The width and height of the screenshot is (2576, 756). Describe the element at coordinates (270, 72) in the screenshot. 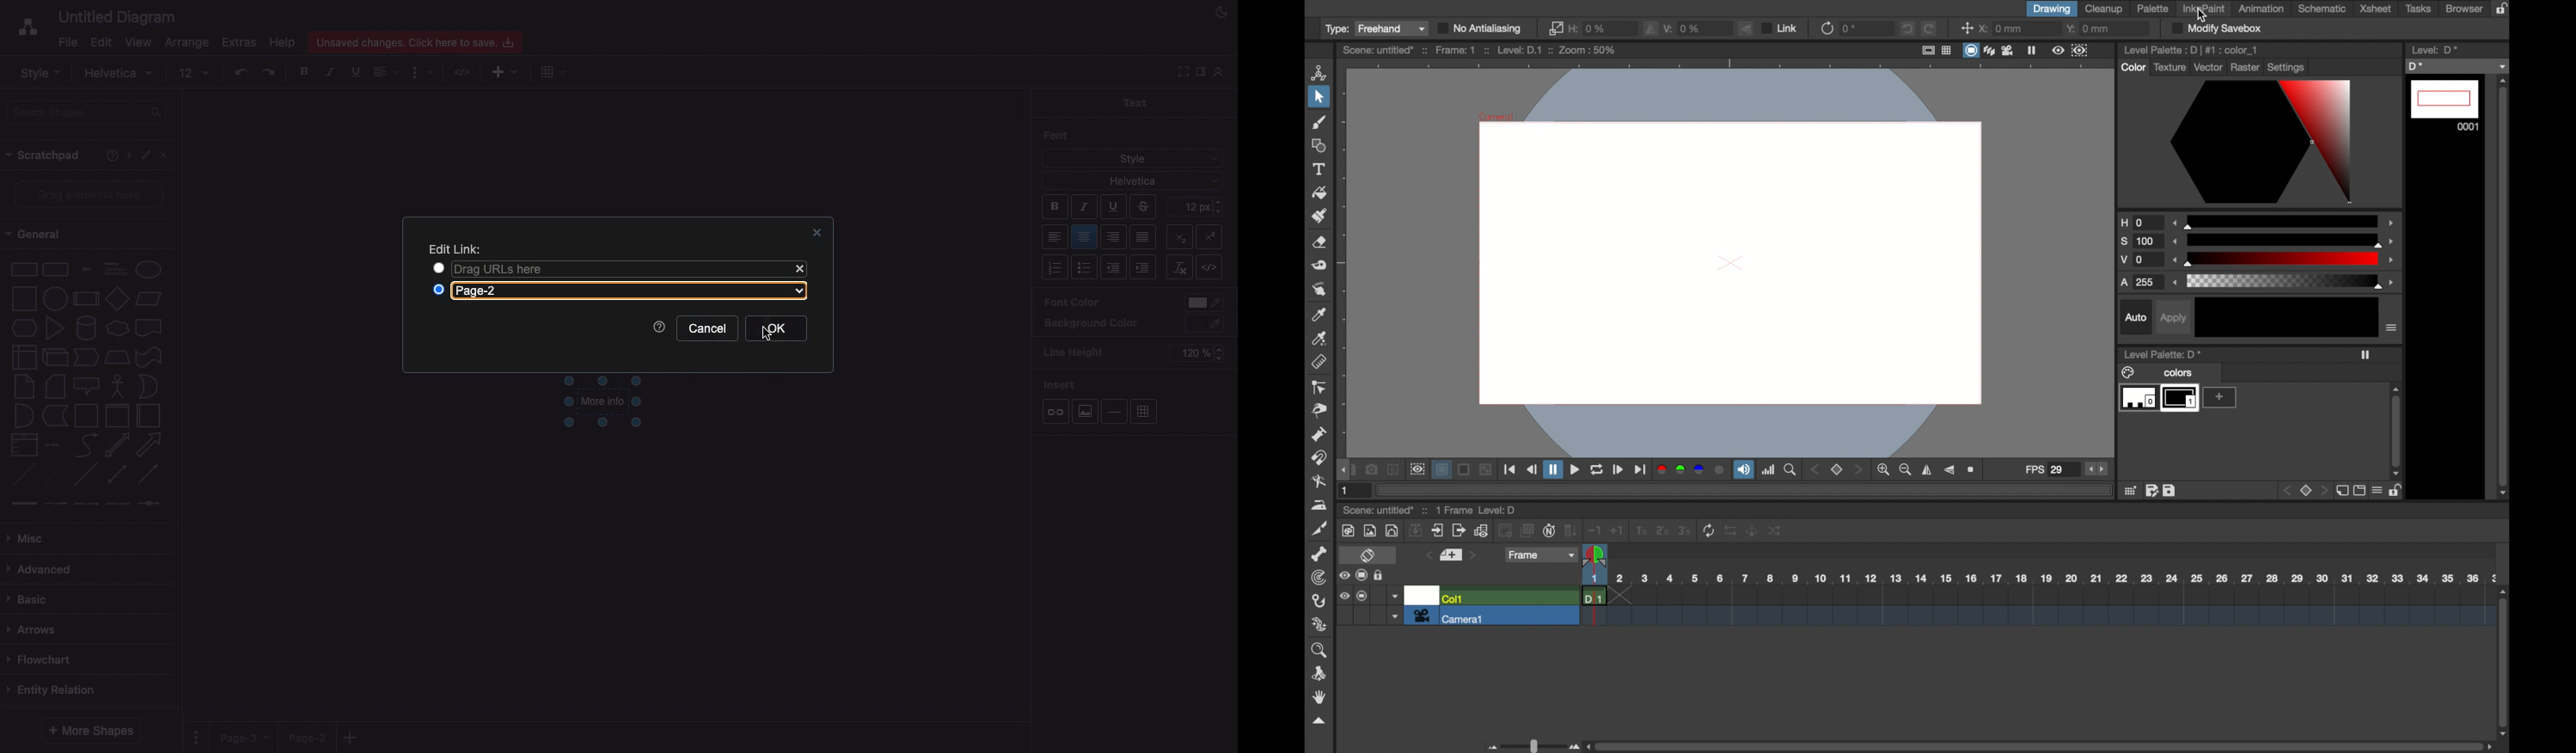

I see `Redo` at that location.